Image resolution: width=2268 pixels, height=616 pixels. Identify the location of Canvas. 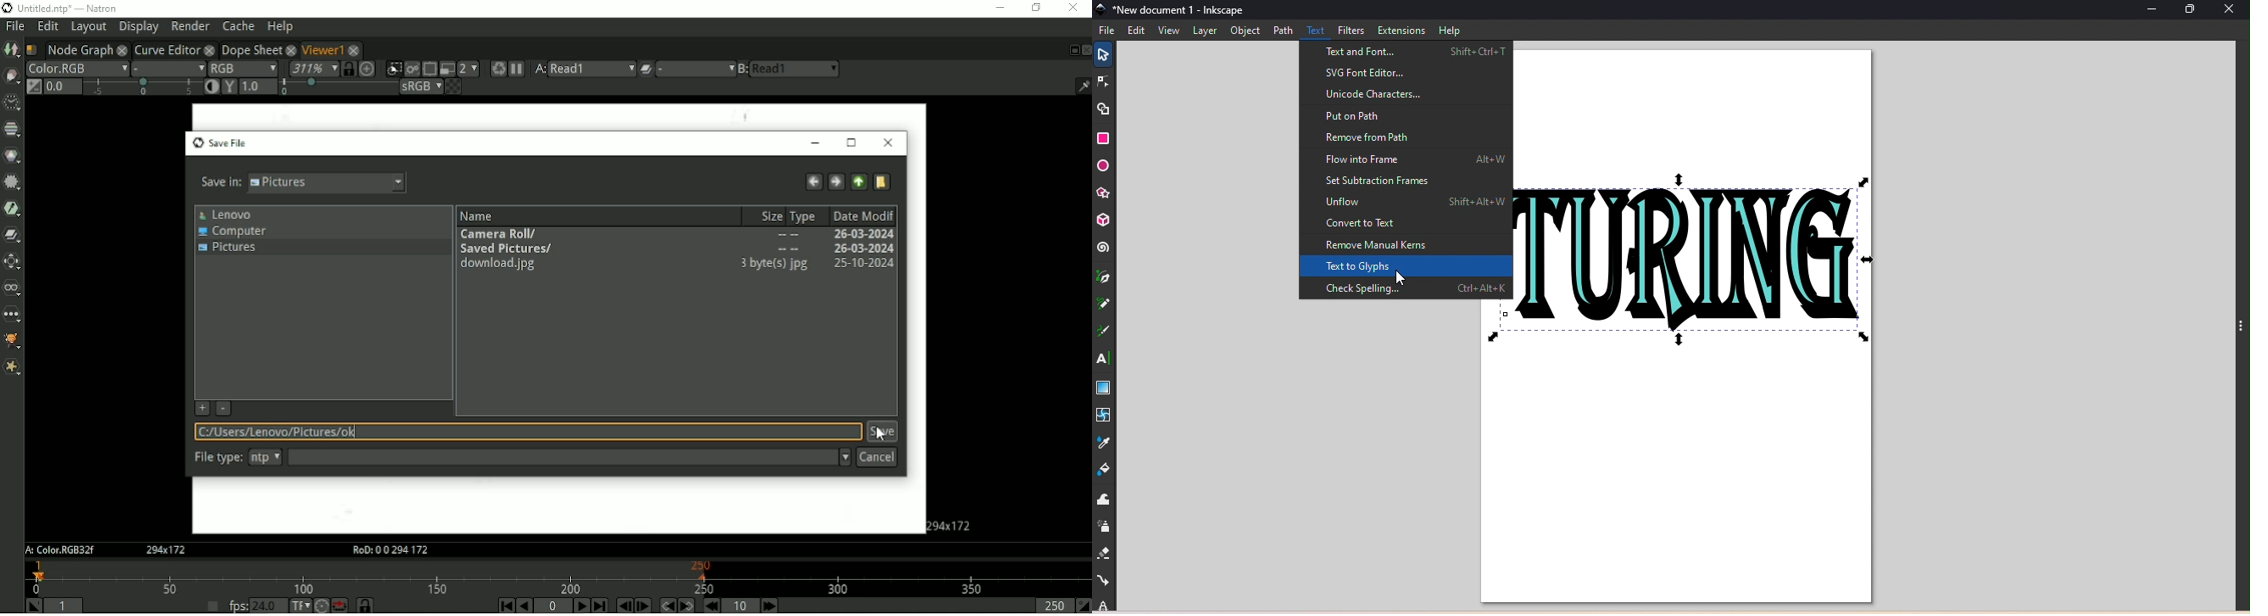
(1696, 329).